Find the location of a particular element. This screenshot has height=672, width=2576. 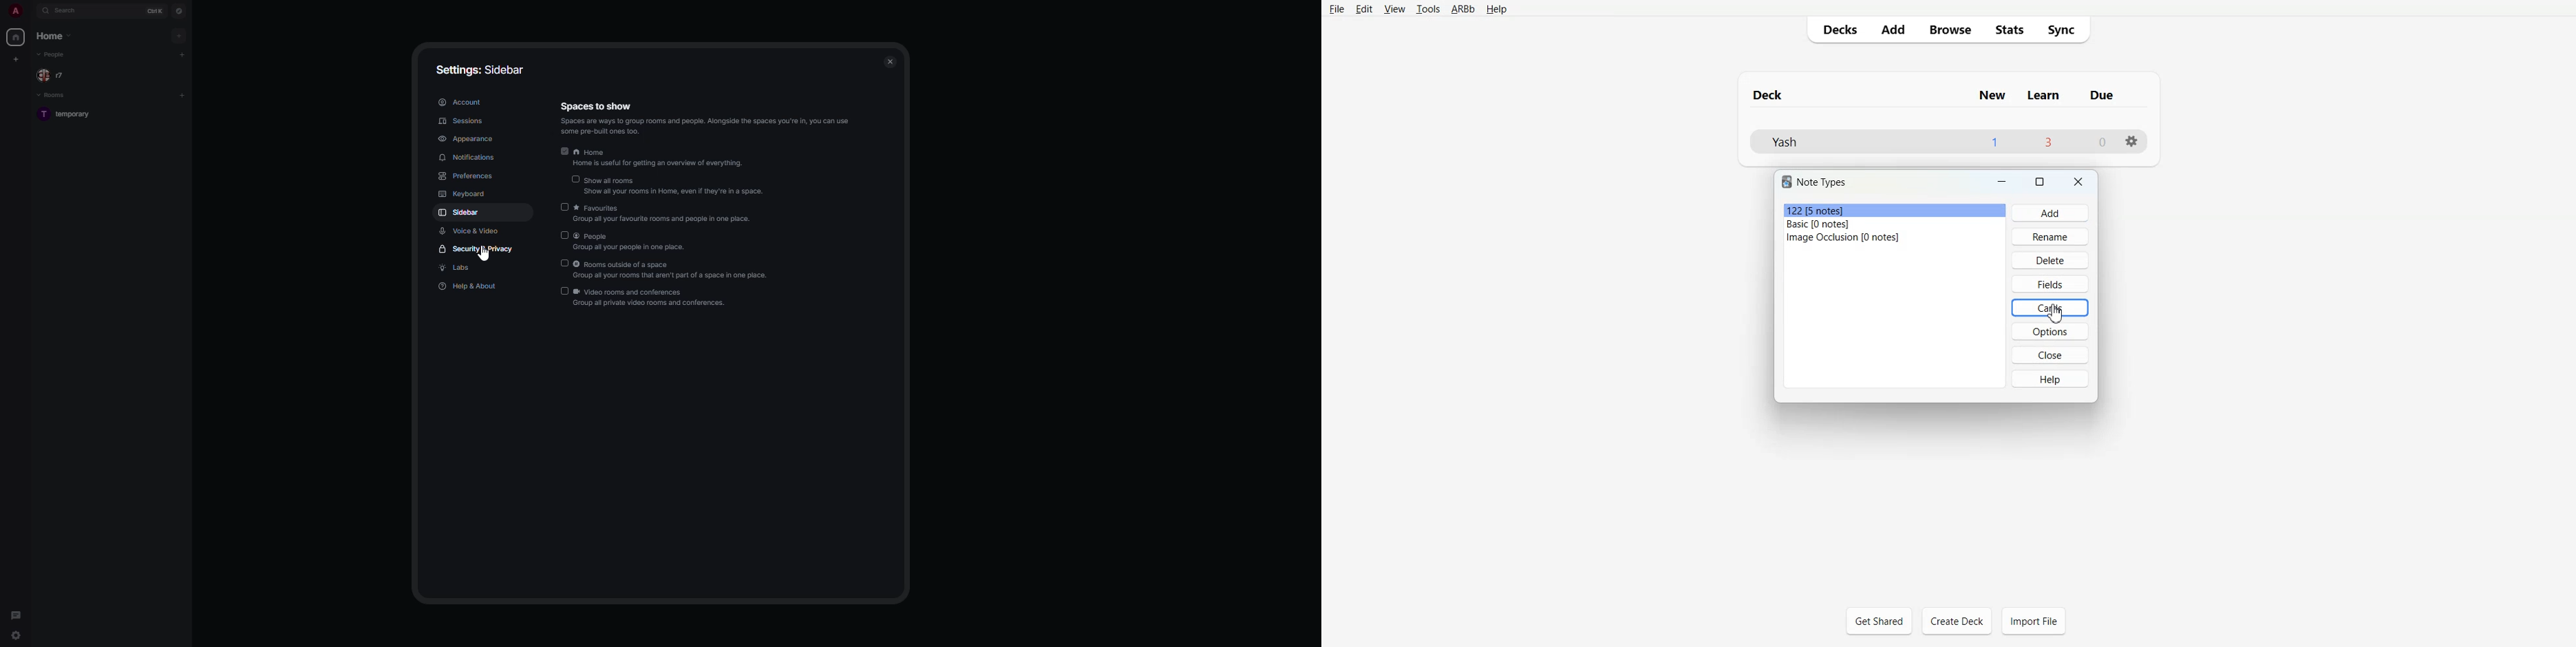

Help is located at coordinates (1496, 10).